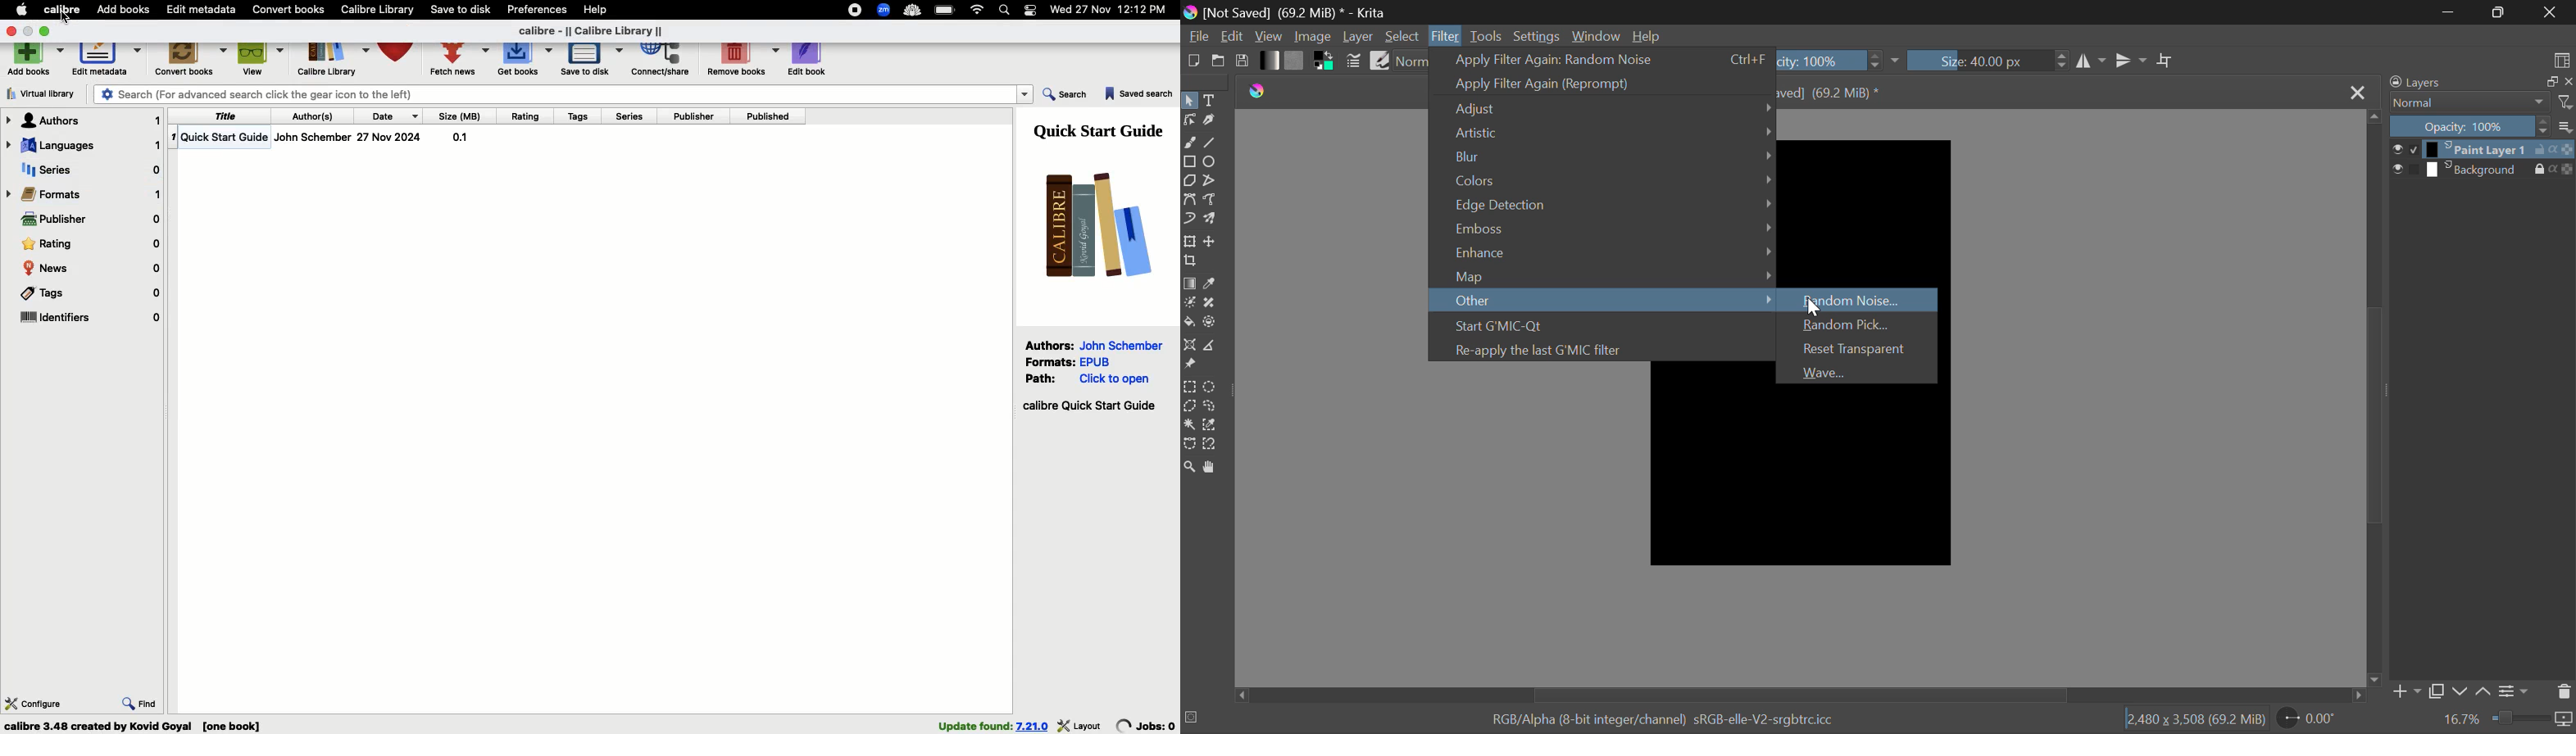 The image size is (2576, 756). What do you see at coordinates (1214, 444) in the screenshot?
I see `Magnetic Selection` at bounding box center [1214, 444].